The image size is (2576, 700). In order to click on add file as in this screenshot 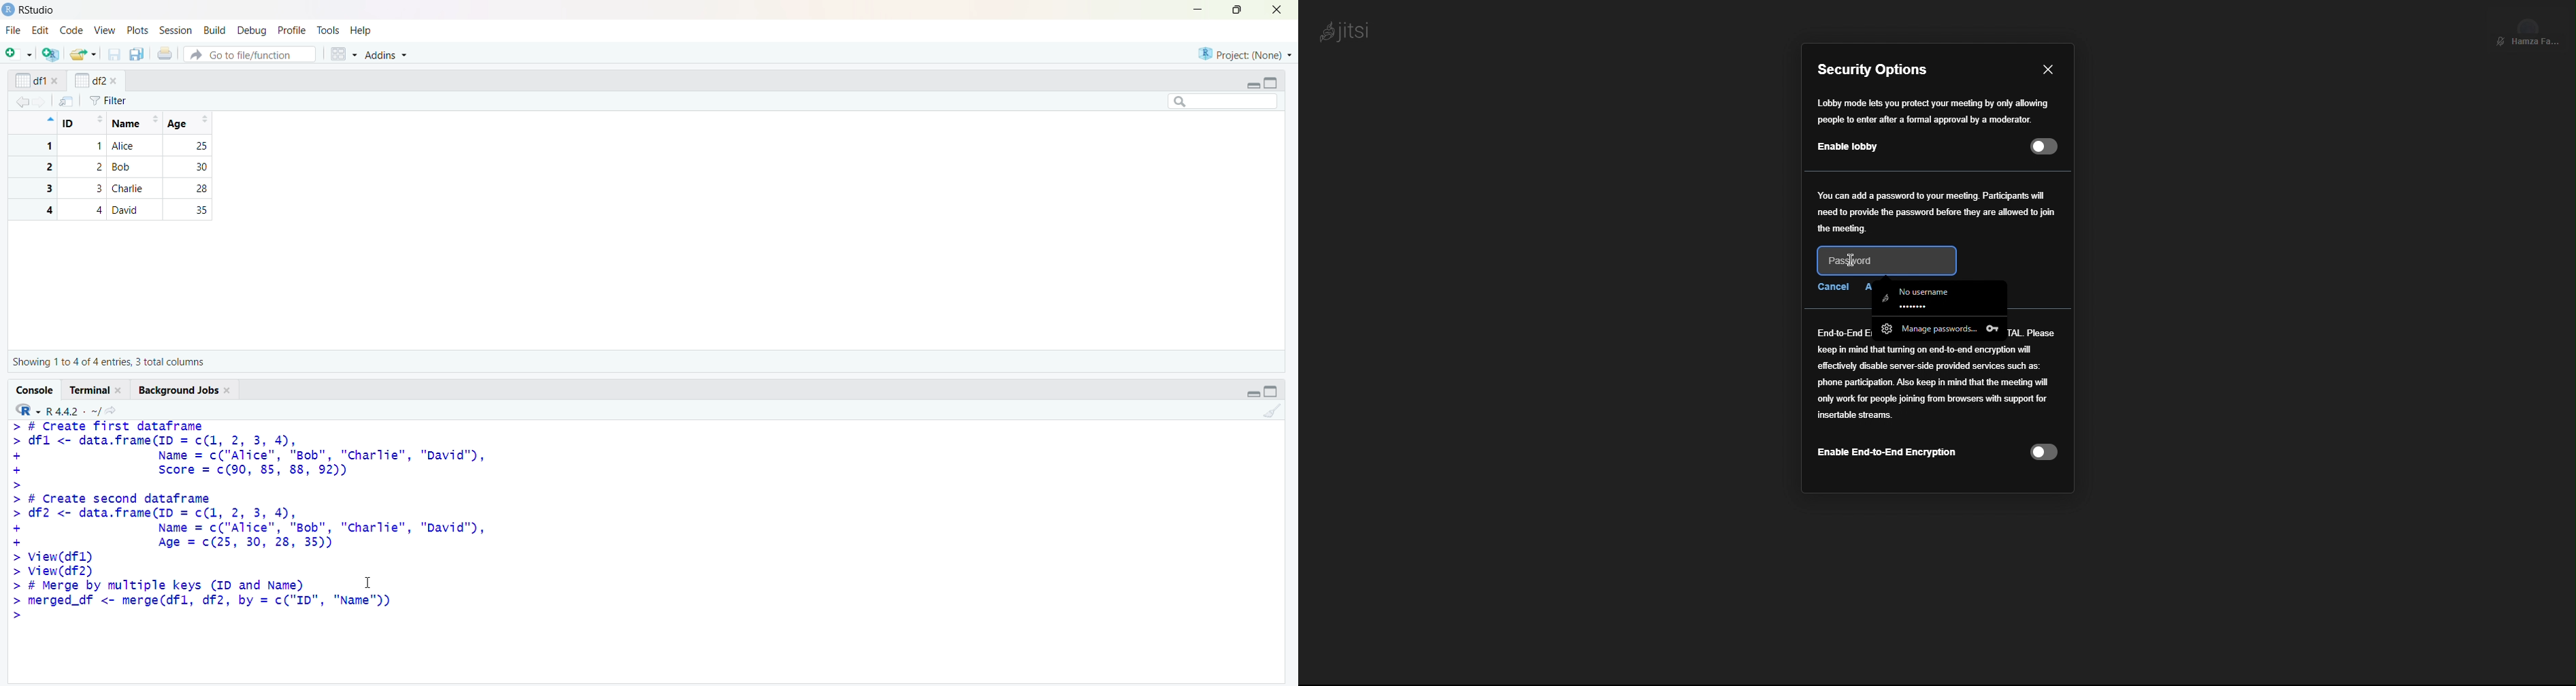, I will do `click(22, 53)`.